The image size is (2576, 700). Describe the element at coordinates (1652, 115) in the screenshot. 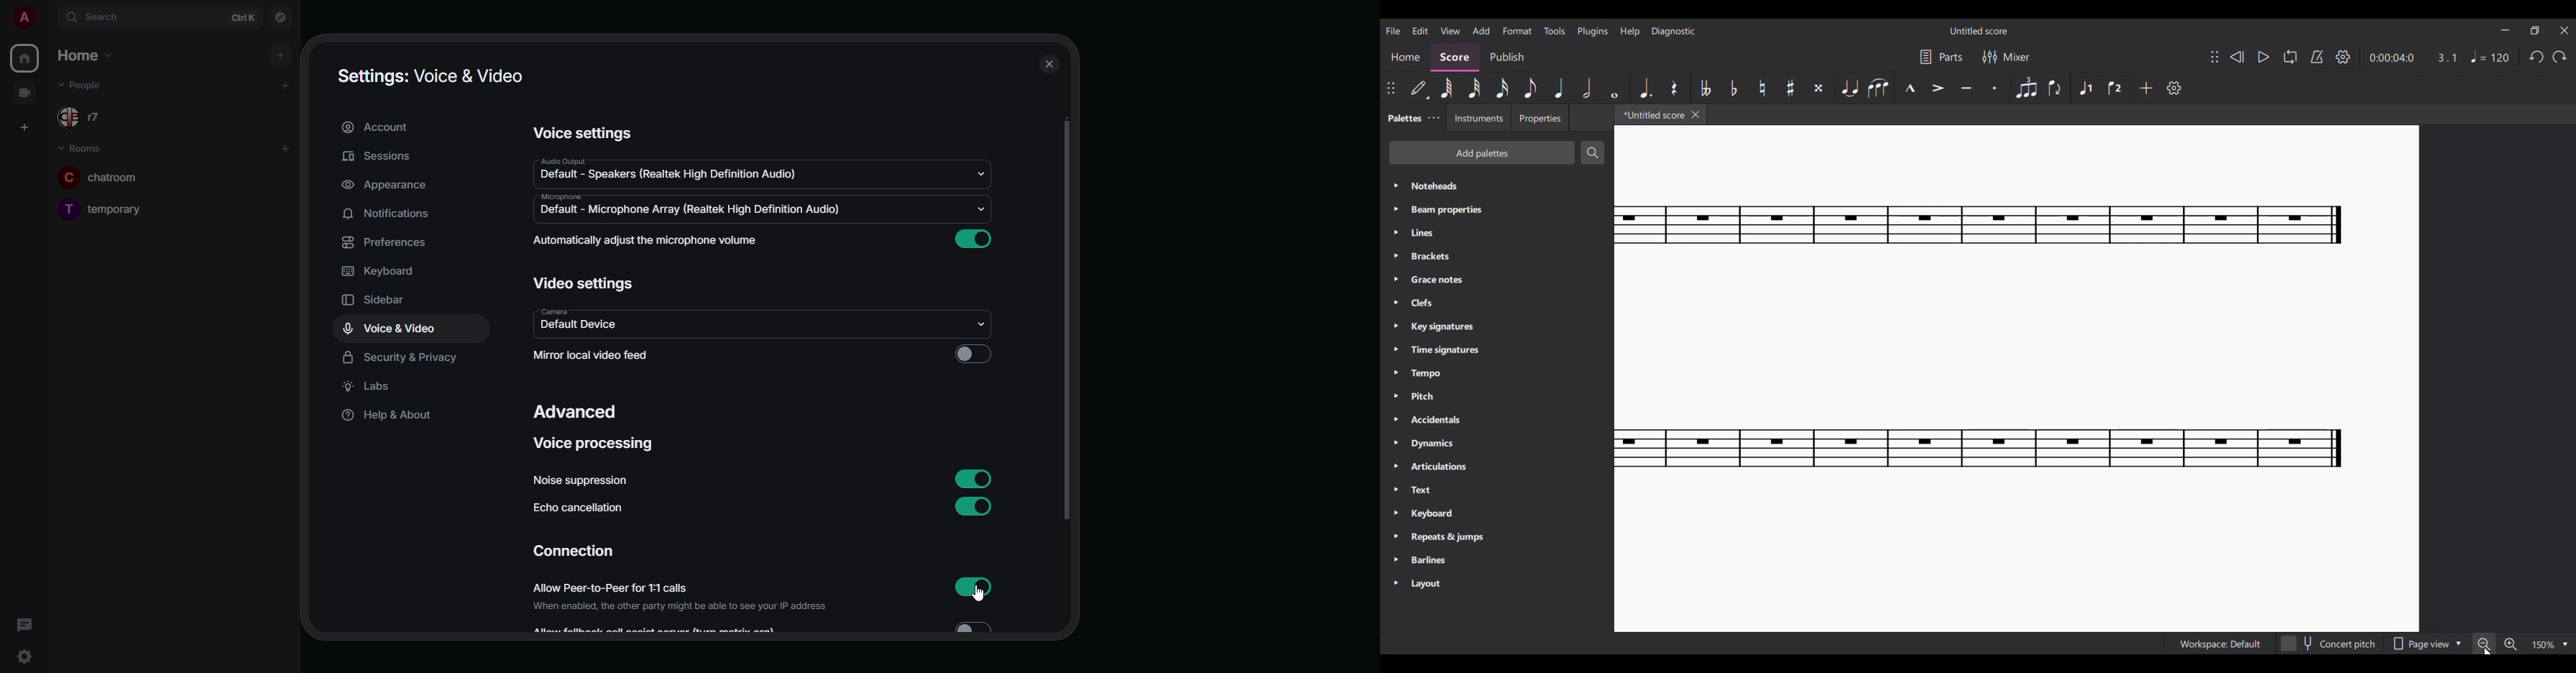

I see `*Untitle score, current tab` at that location.